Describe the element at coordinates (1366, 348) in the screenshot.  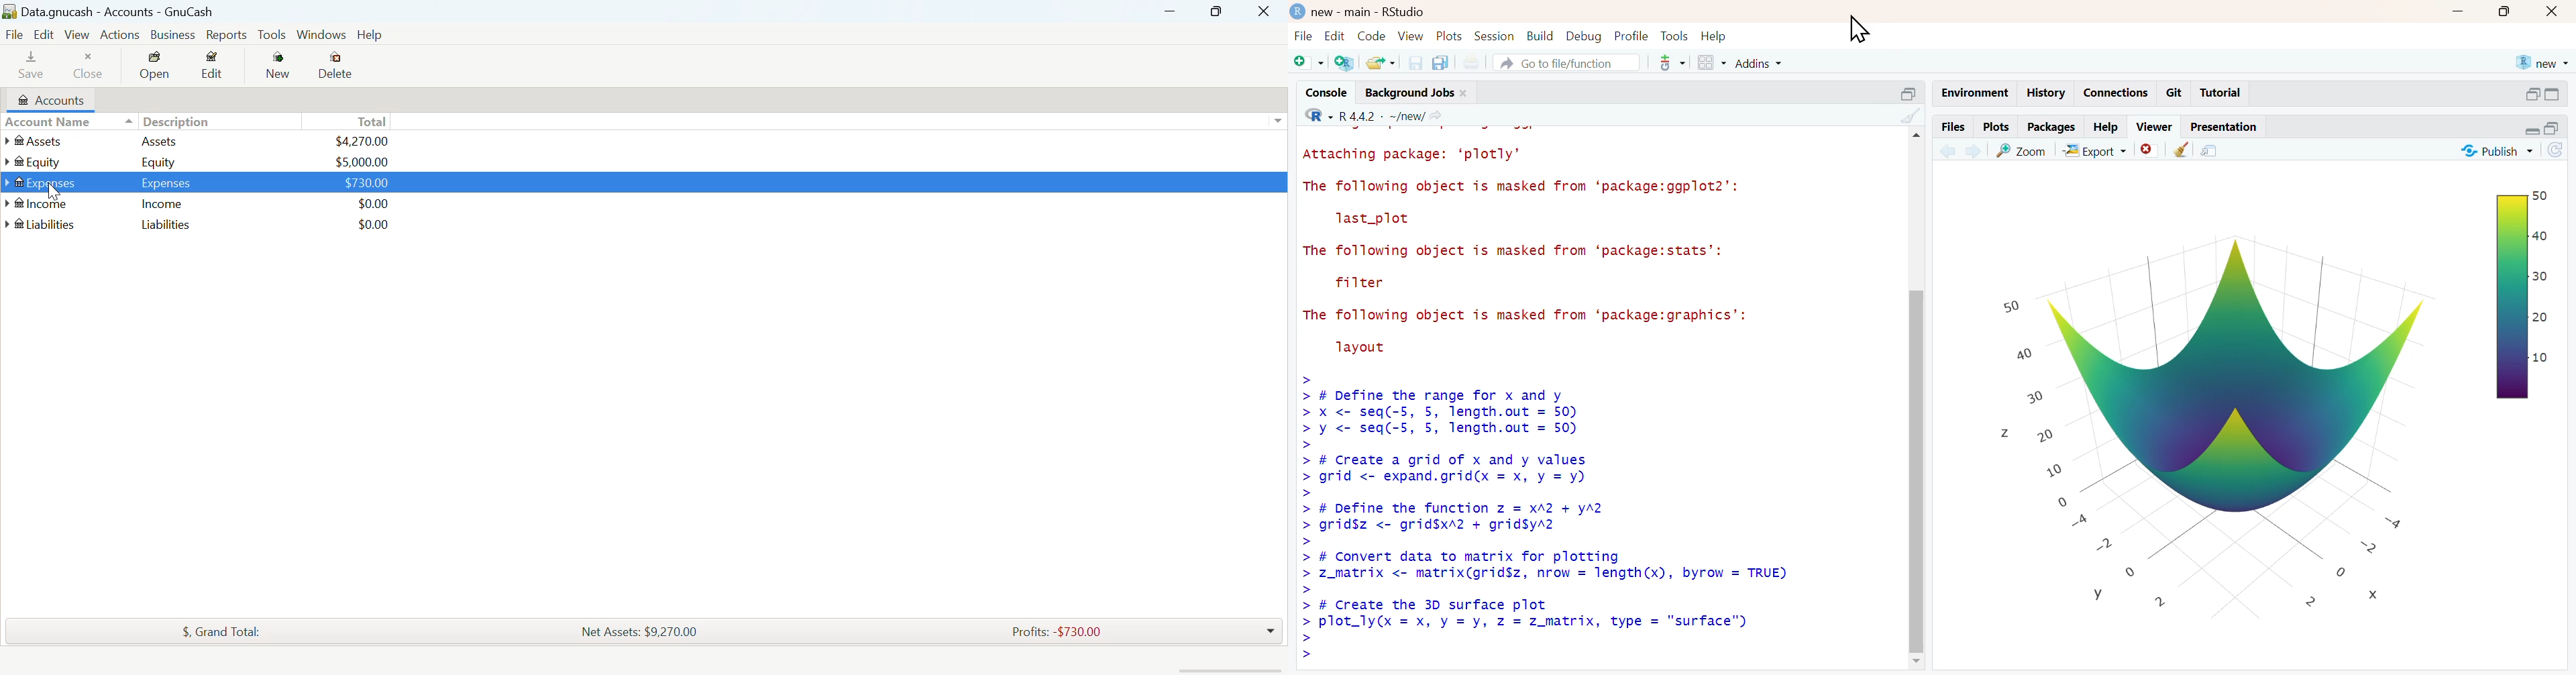
I see `layout` at that location.